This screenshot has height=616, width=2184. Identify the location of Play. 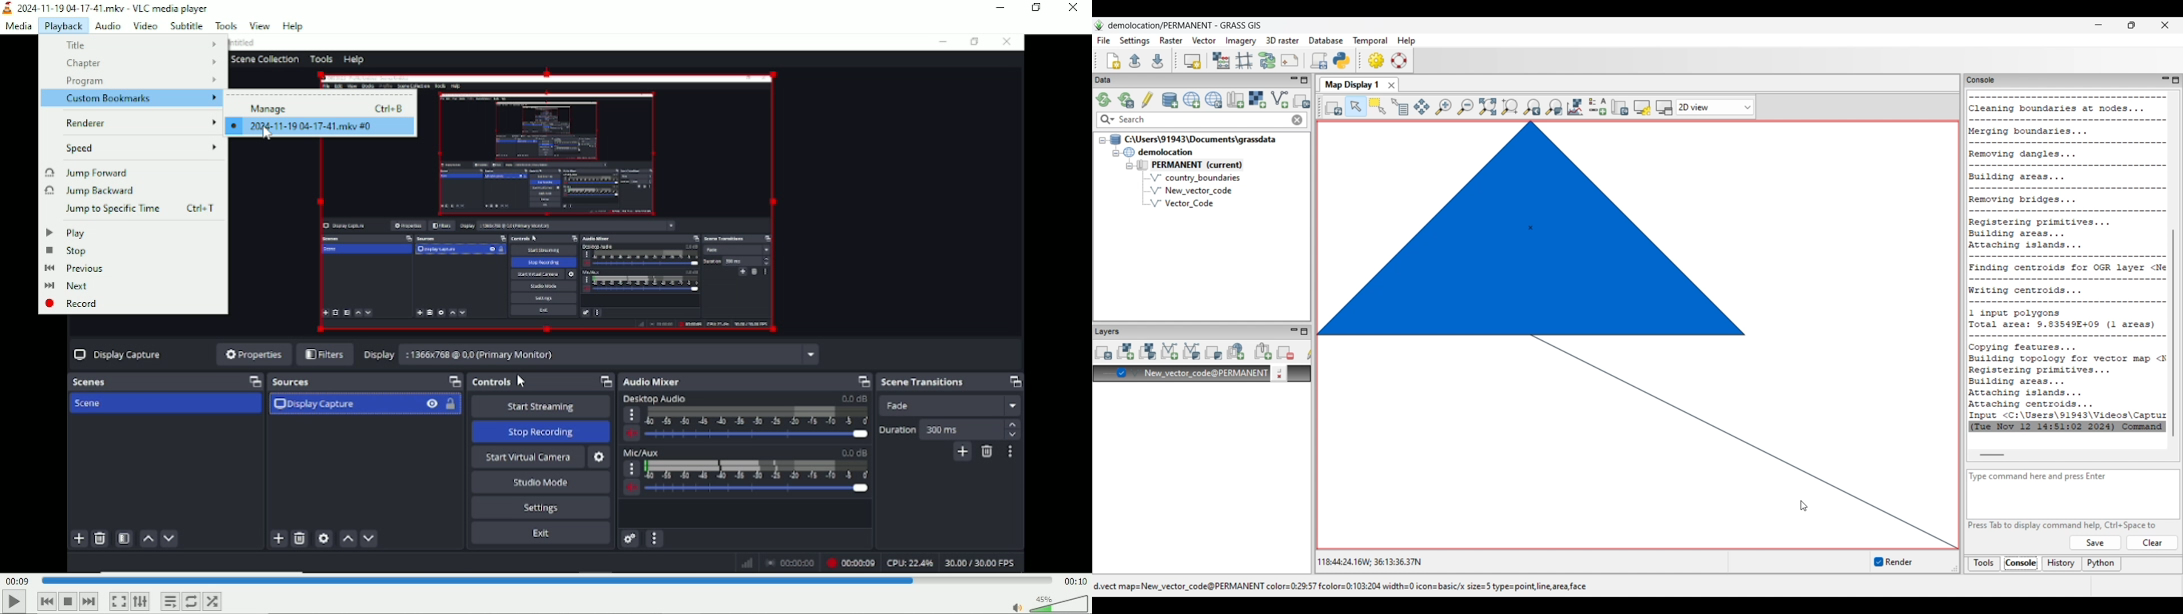
(68, 232).